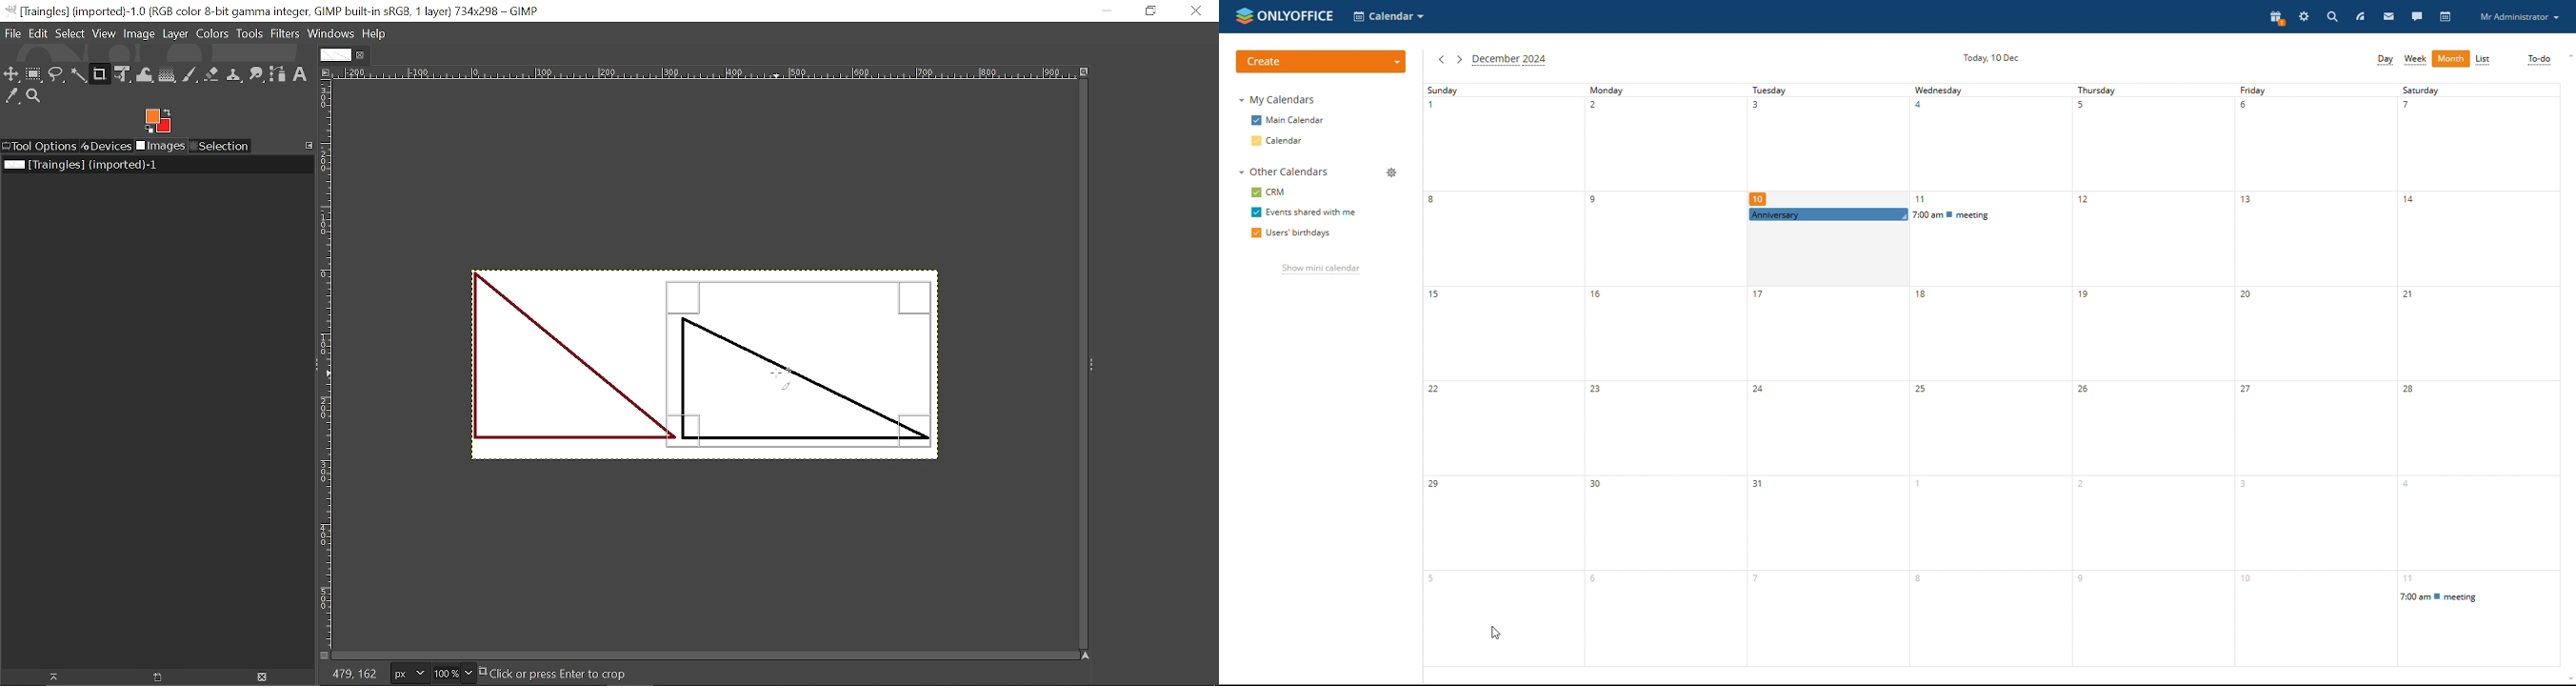 Image resolution: width=2576 pixels, height=700 pixels. I want to click on rectangle select tool, so click(35, 74).